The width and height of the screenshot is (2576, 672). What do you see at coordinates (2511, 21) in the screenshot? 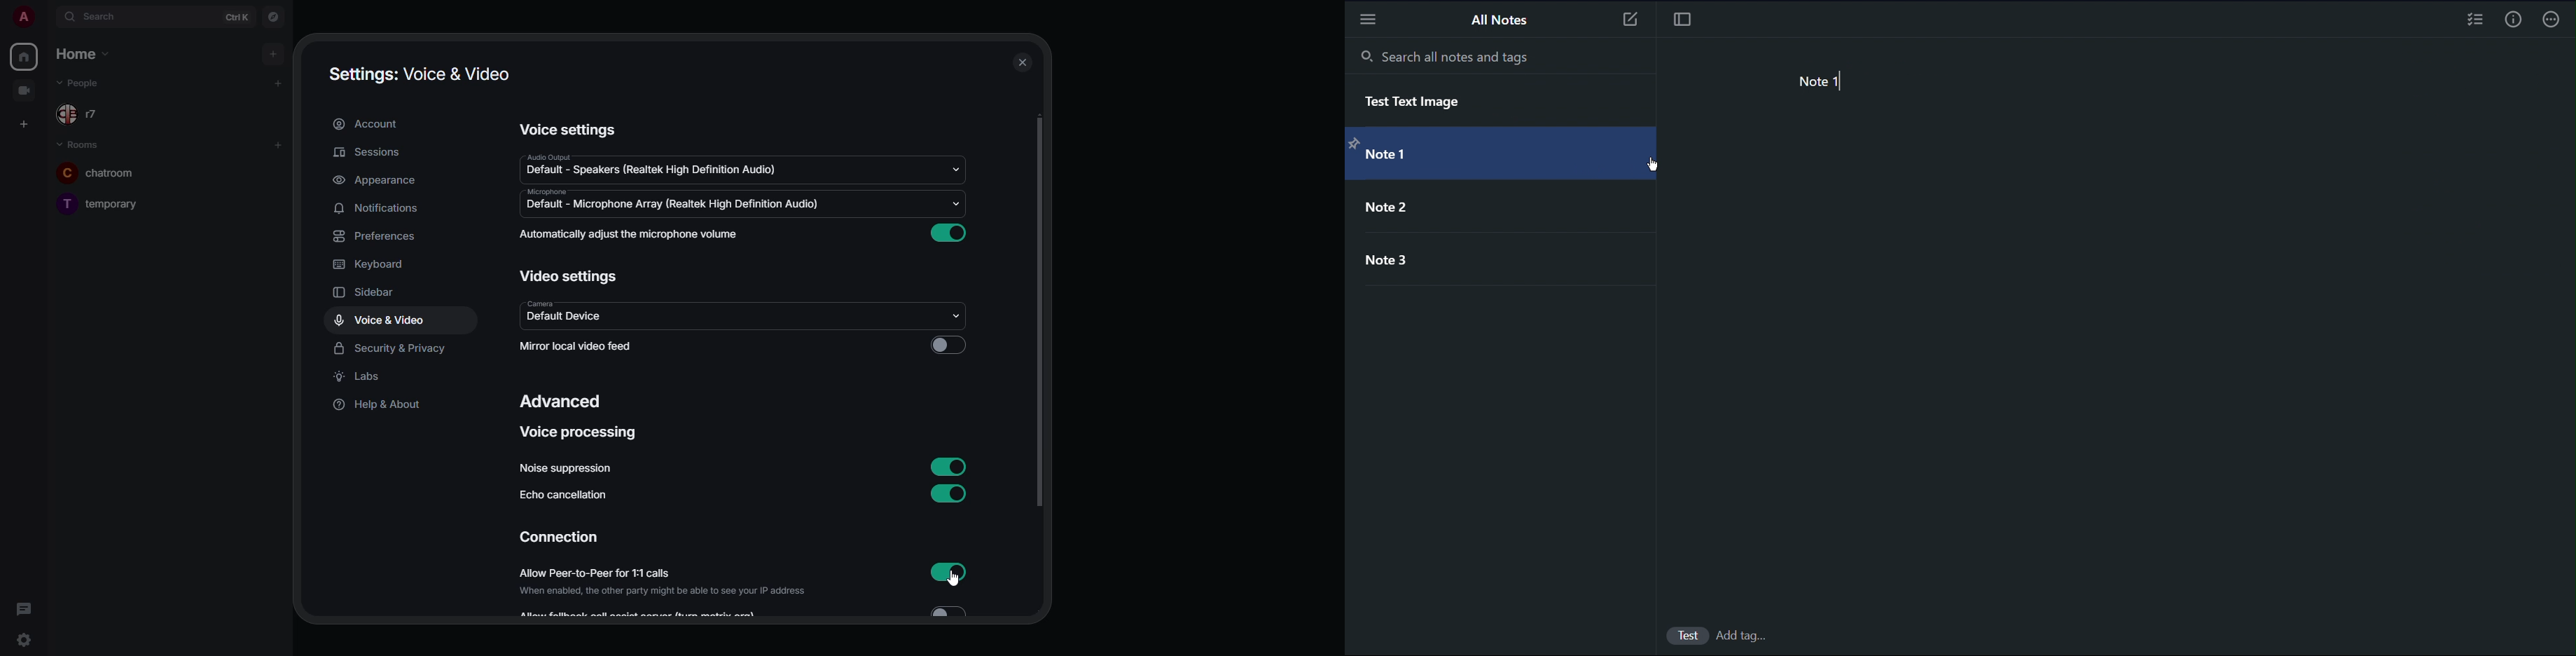
I see `Info` at bounding box center [2511, 21].